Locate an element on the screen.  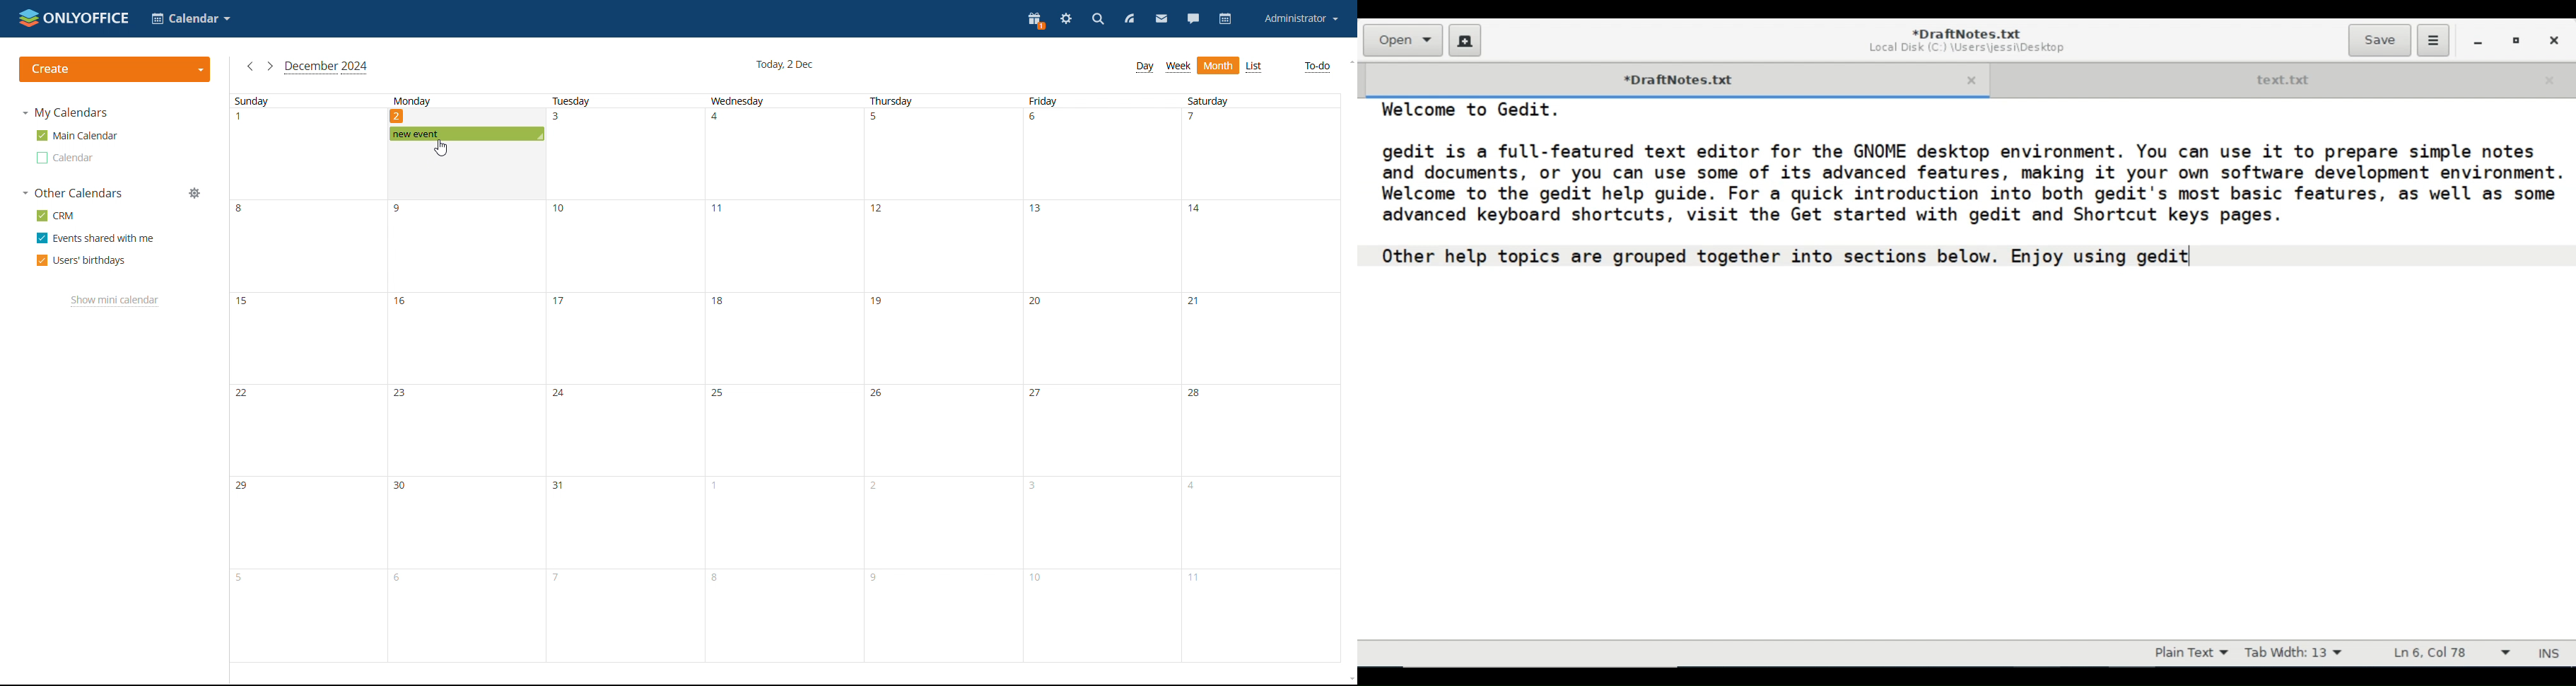
feed is located at coordinates (1130, 20).